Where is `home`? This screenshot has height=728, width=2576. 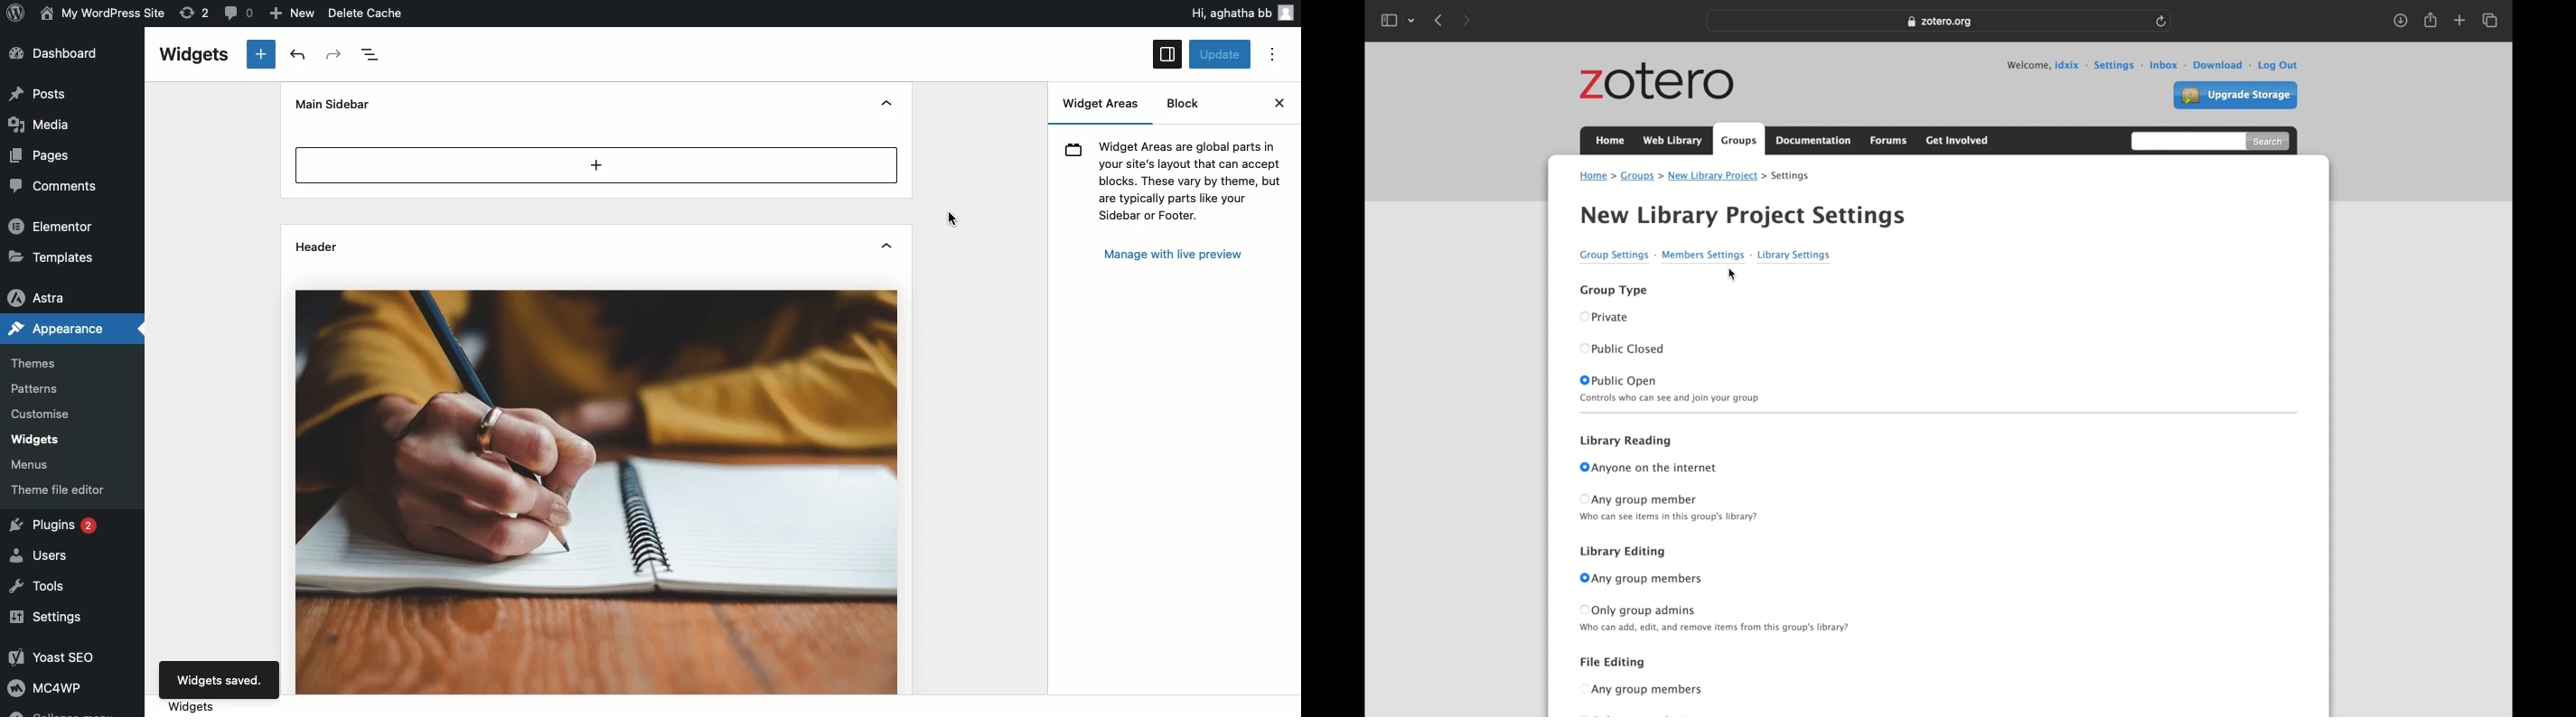 home is located at coordinates (1597, 176).